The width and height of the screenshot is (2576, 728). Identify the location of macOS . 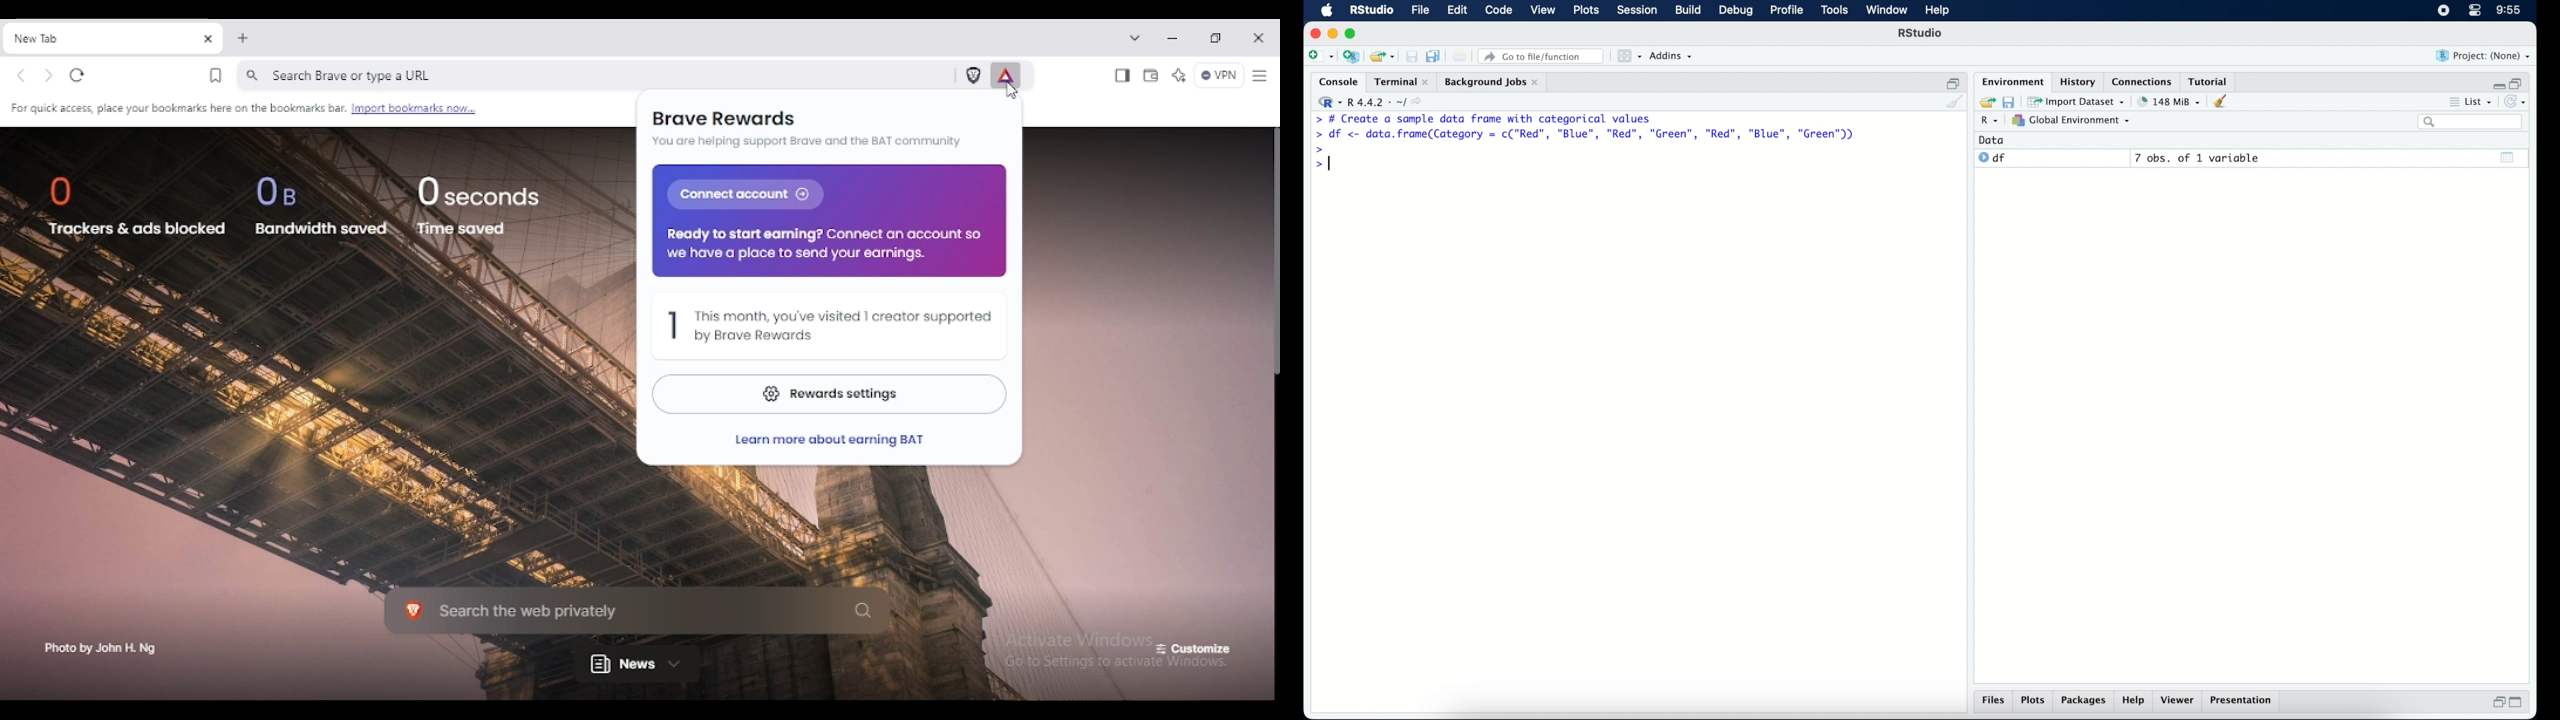
(1327, 11).